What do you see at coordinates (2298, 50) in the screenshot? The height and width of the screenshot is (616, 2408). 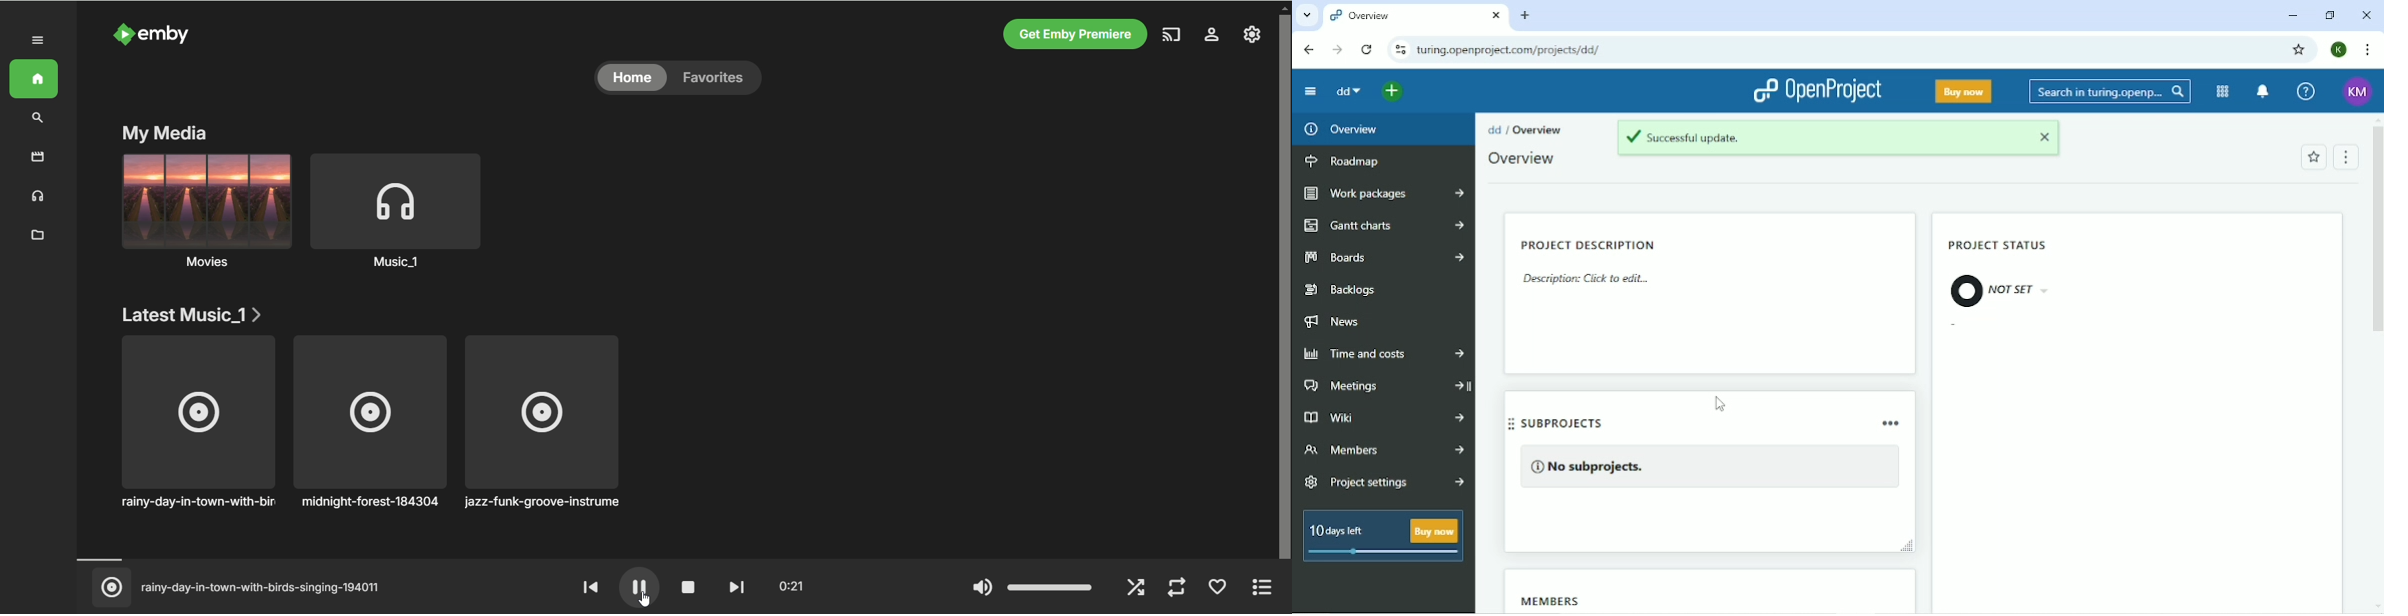 I see `Bookmark this tab` at bounding box center [2298, 50].